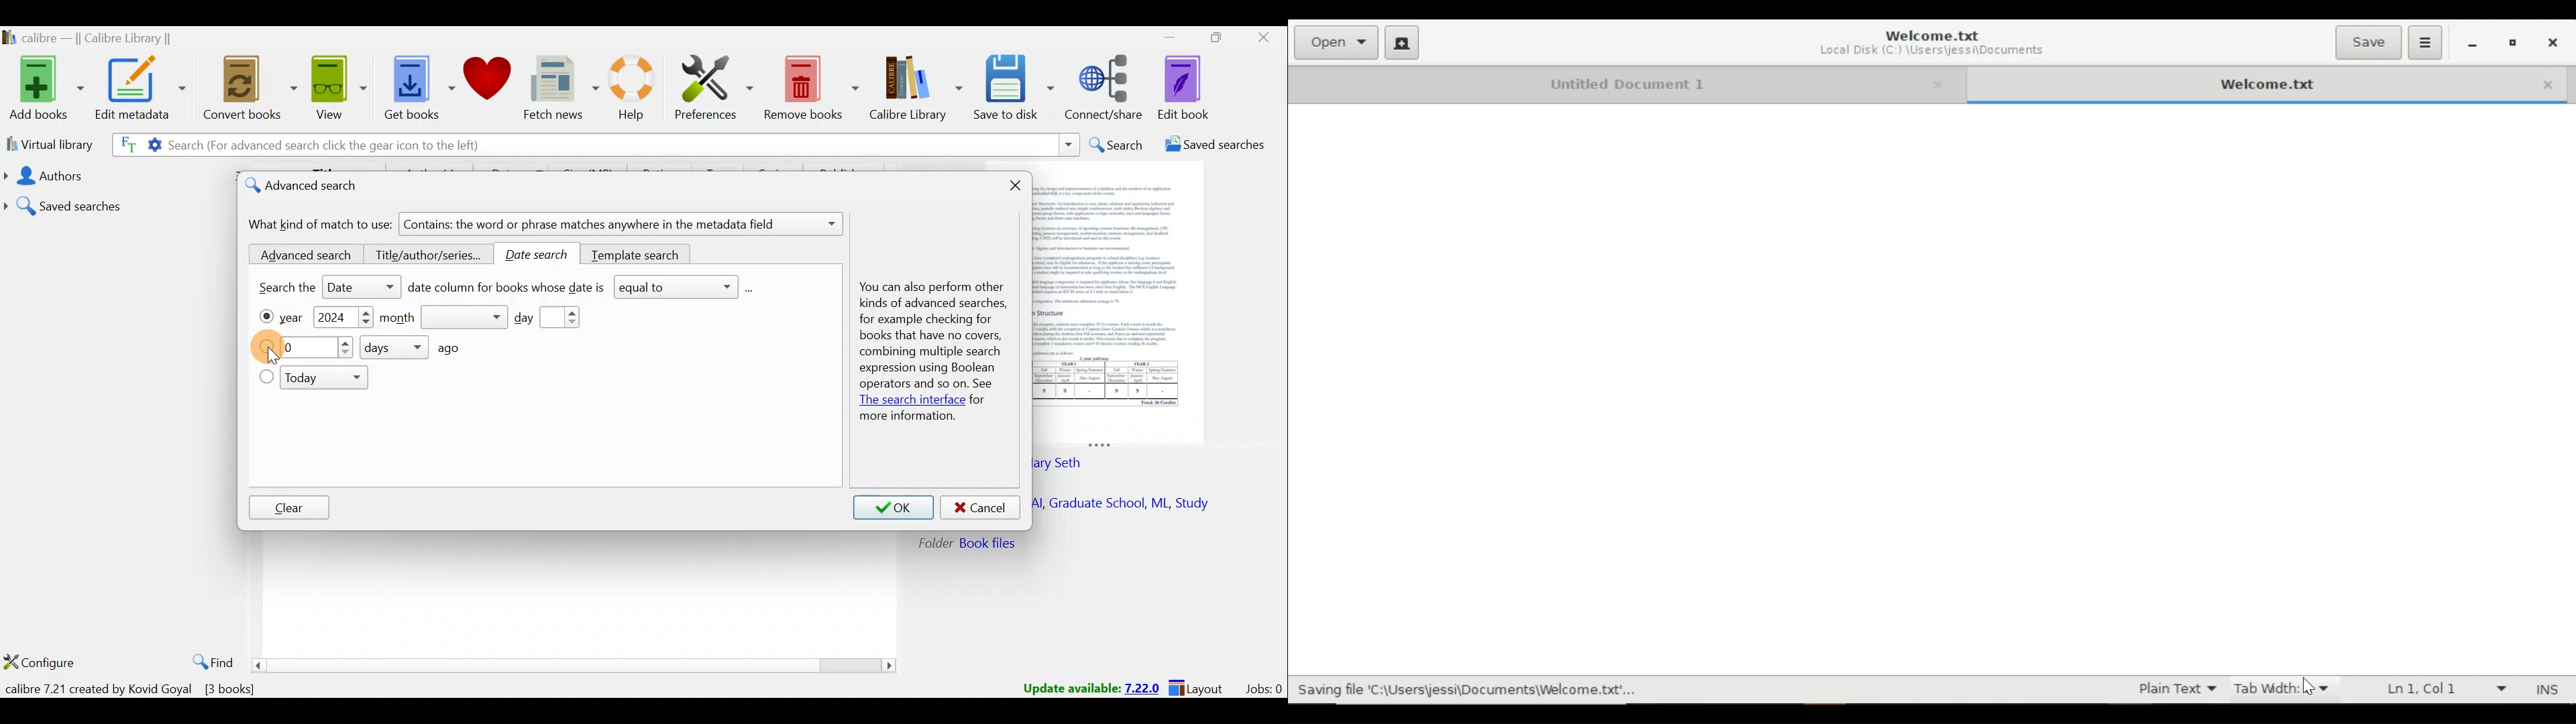  I want to click on Close, so click(2557, 42).